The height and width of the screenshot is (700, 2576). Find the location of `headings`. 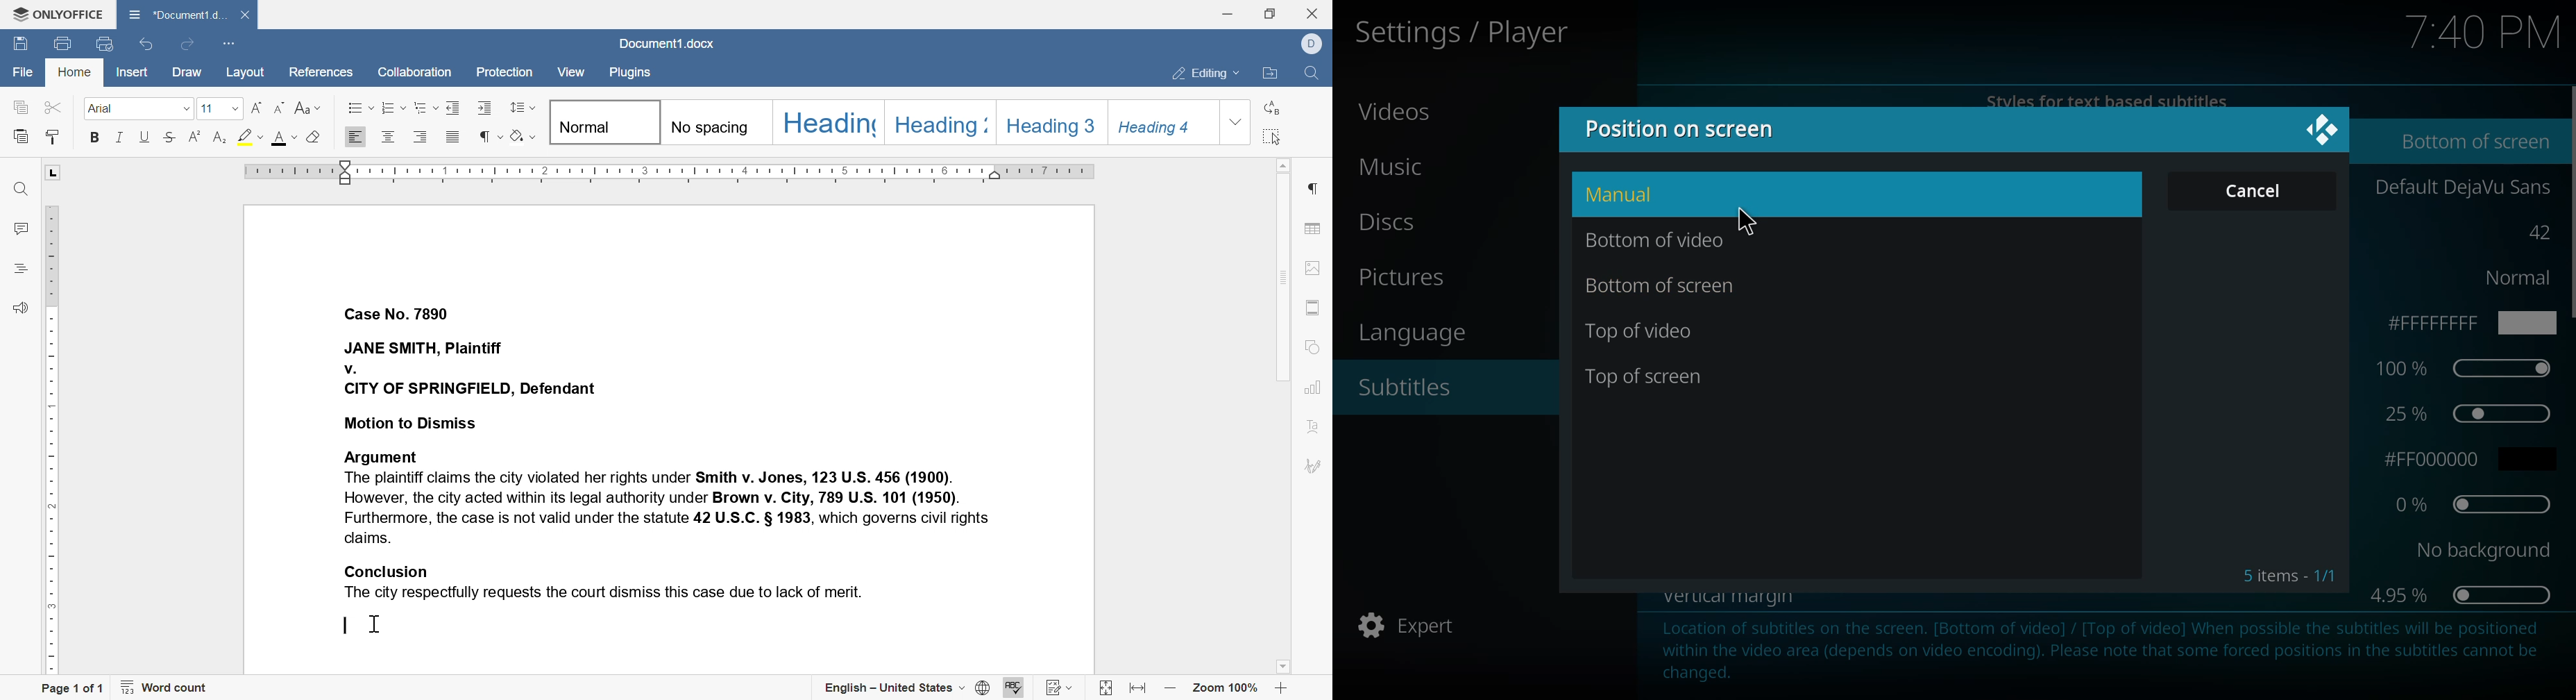

headings is located at coordinates (23, 270).